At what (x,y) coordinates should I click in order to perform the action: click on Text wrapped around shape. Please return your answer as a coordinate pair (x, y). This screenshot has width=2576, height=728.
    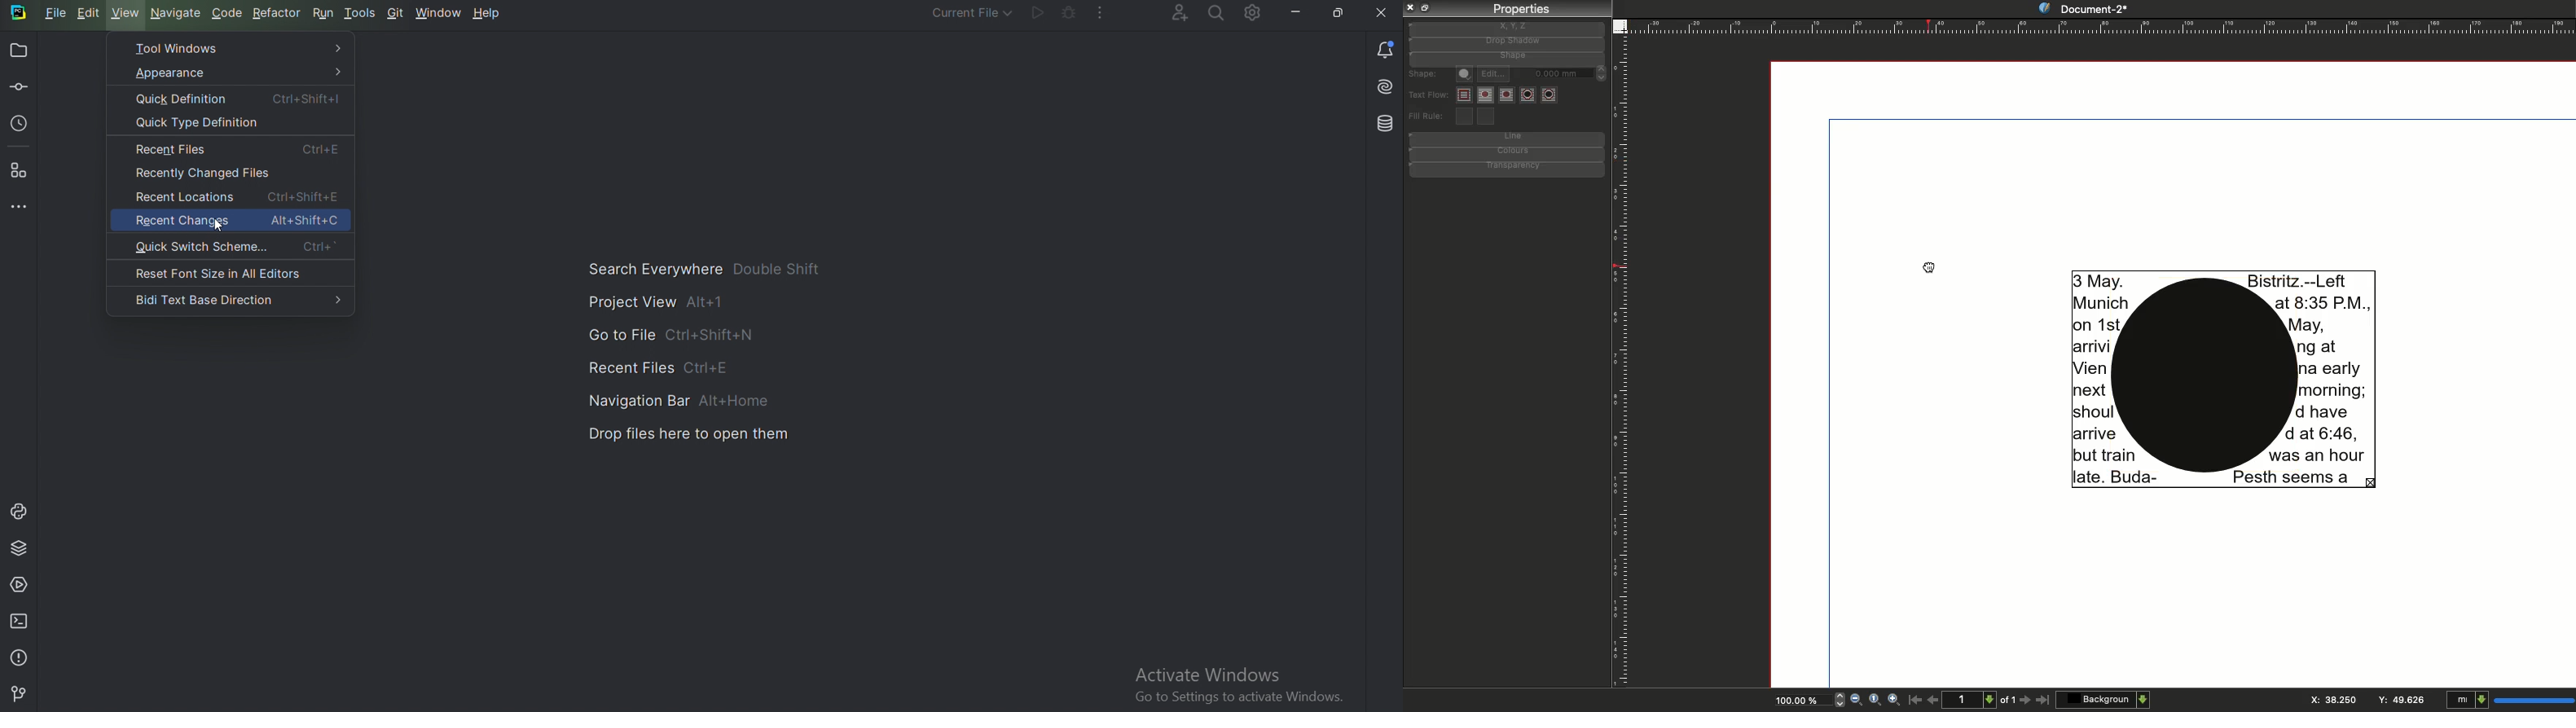
    Looking at the image, I should click on (2224, 377).